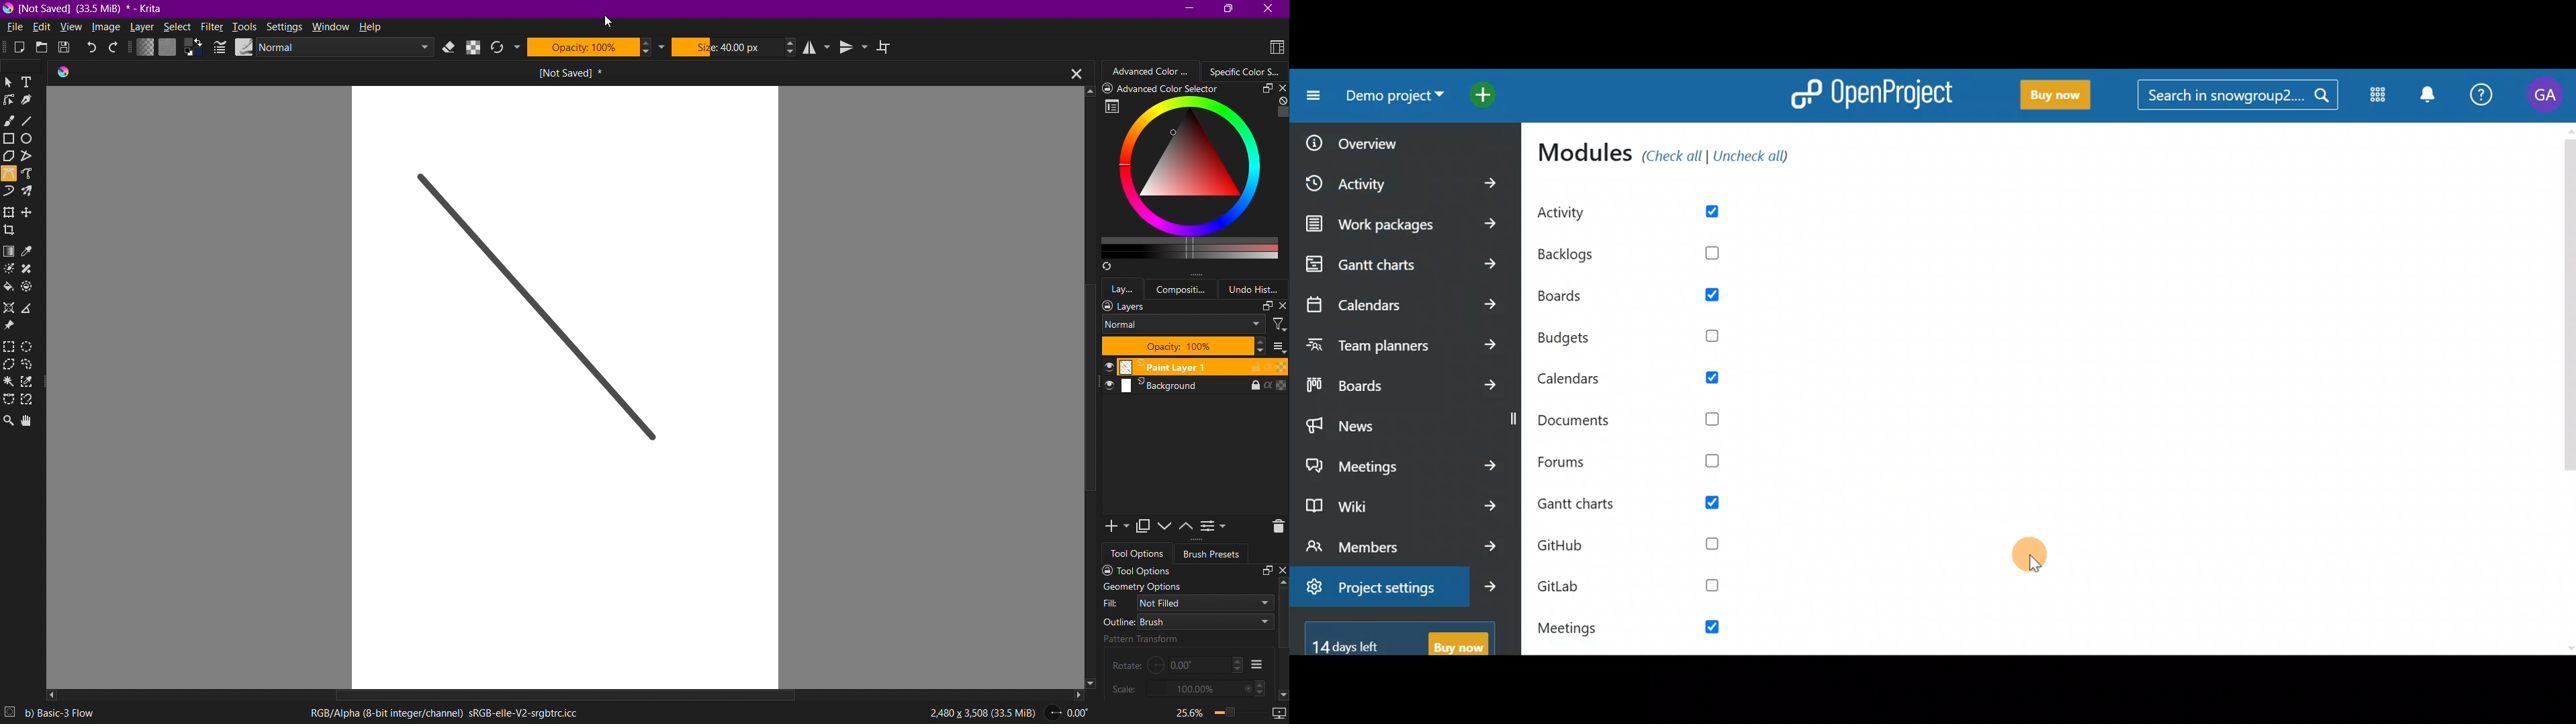  Describe the element at coordinates (11, 103) in the screenshot. I see `Edit Shapes Tool` at that location.